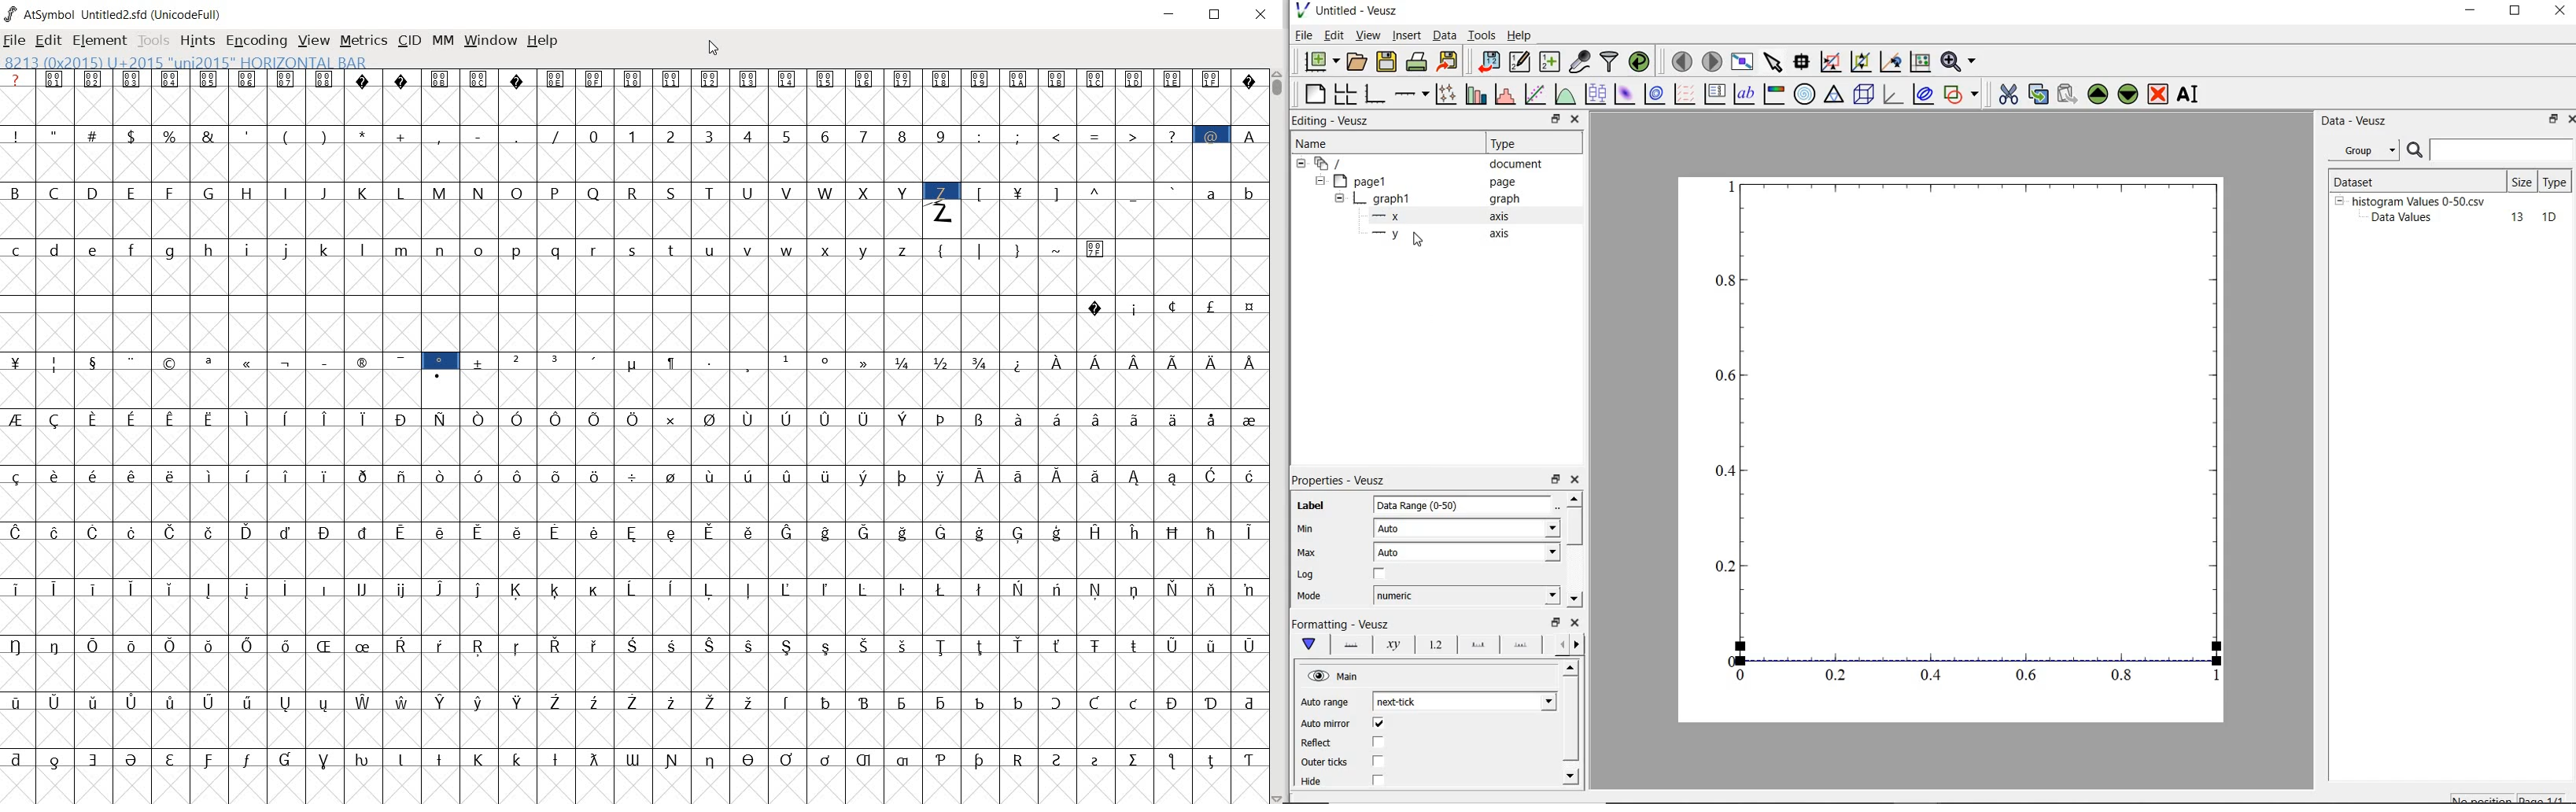 The image size is (2576, 812). What do you see at coordinates (1510, 183) in the screenshot?
I see `page` at bounding box center [1510, 183].